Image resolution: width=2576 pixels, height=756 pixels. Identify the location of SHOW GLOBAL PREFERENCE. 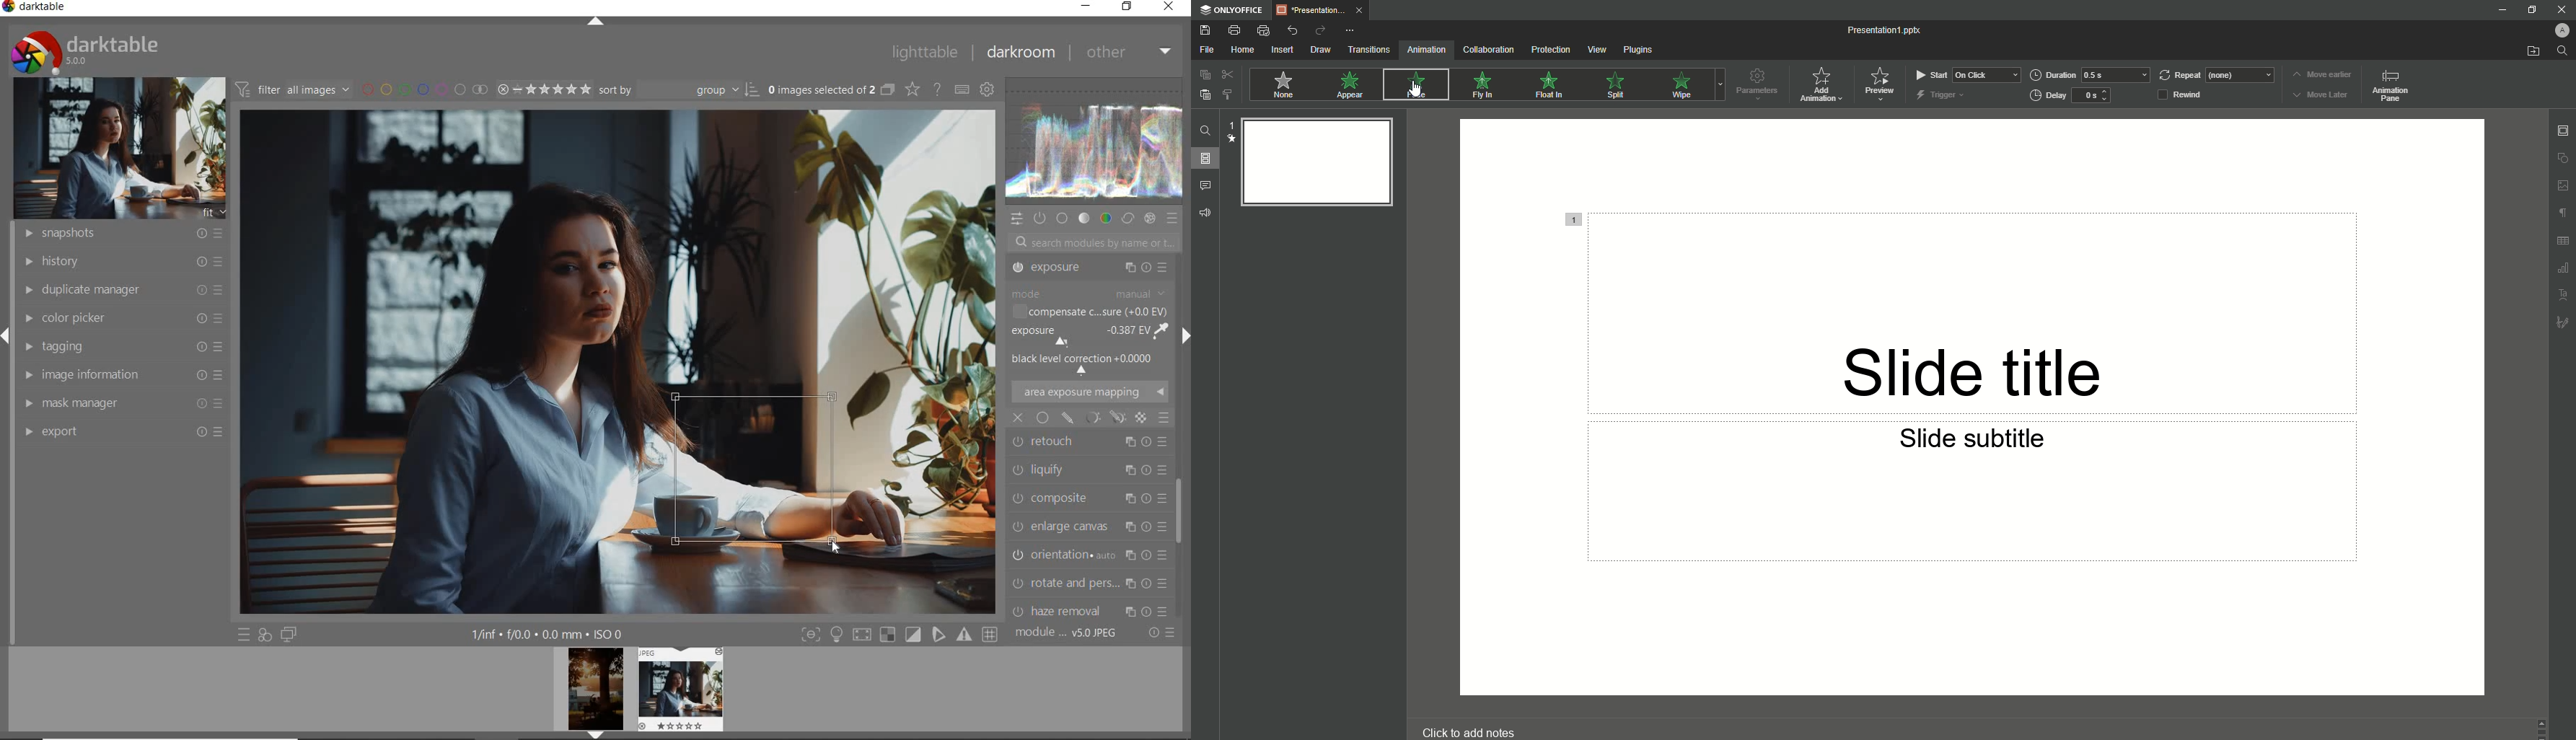
(988, 89).